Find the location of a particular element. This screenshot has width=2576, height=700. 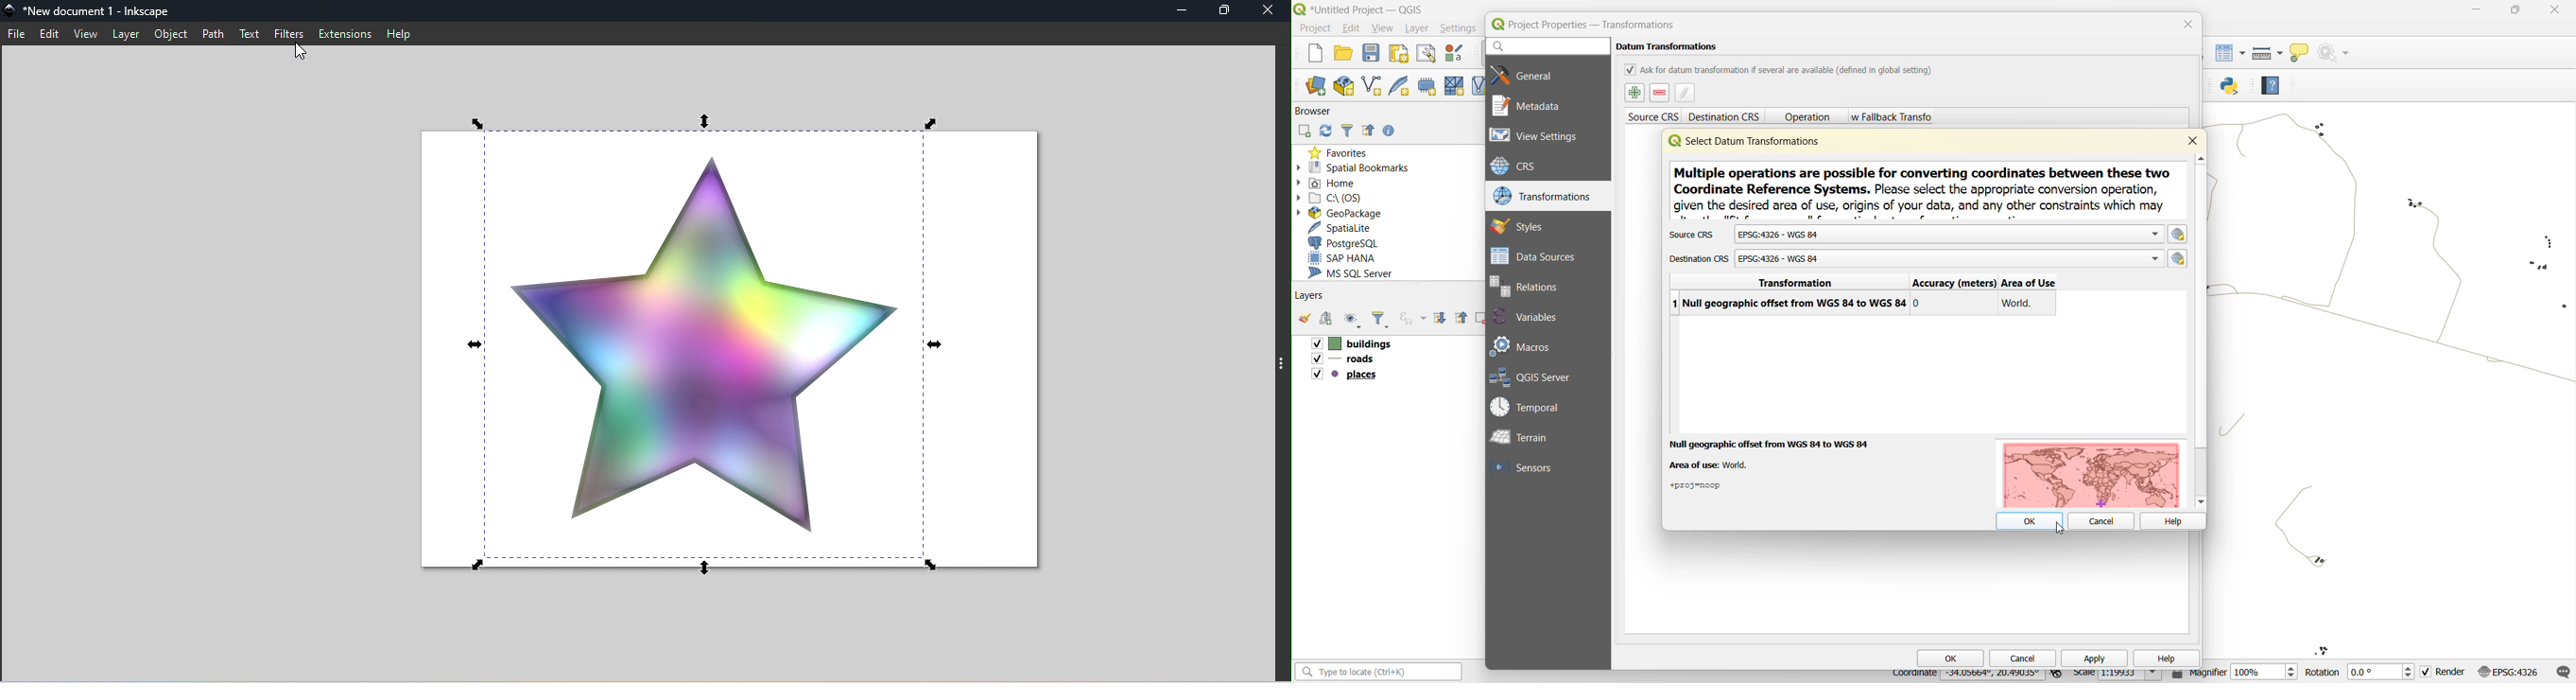

new is located at coordinates (1313, 55).